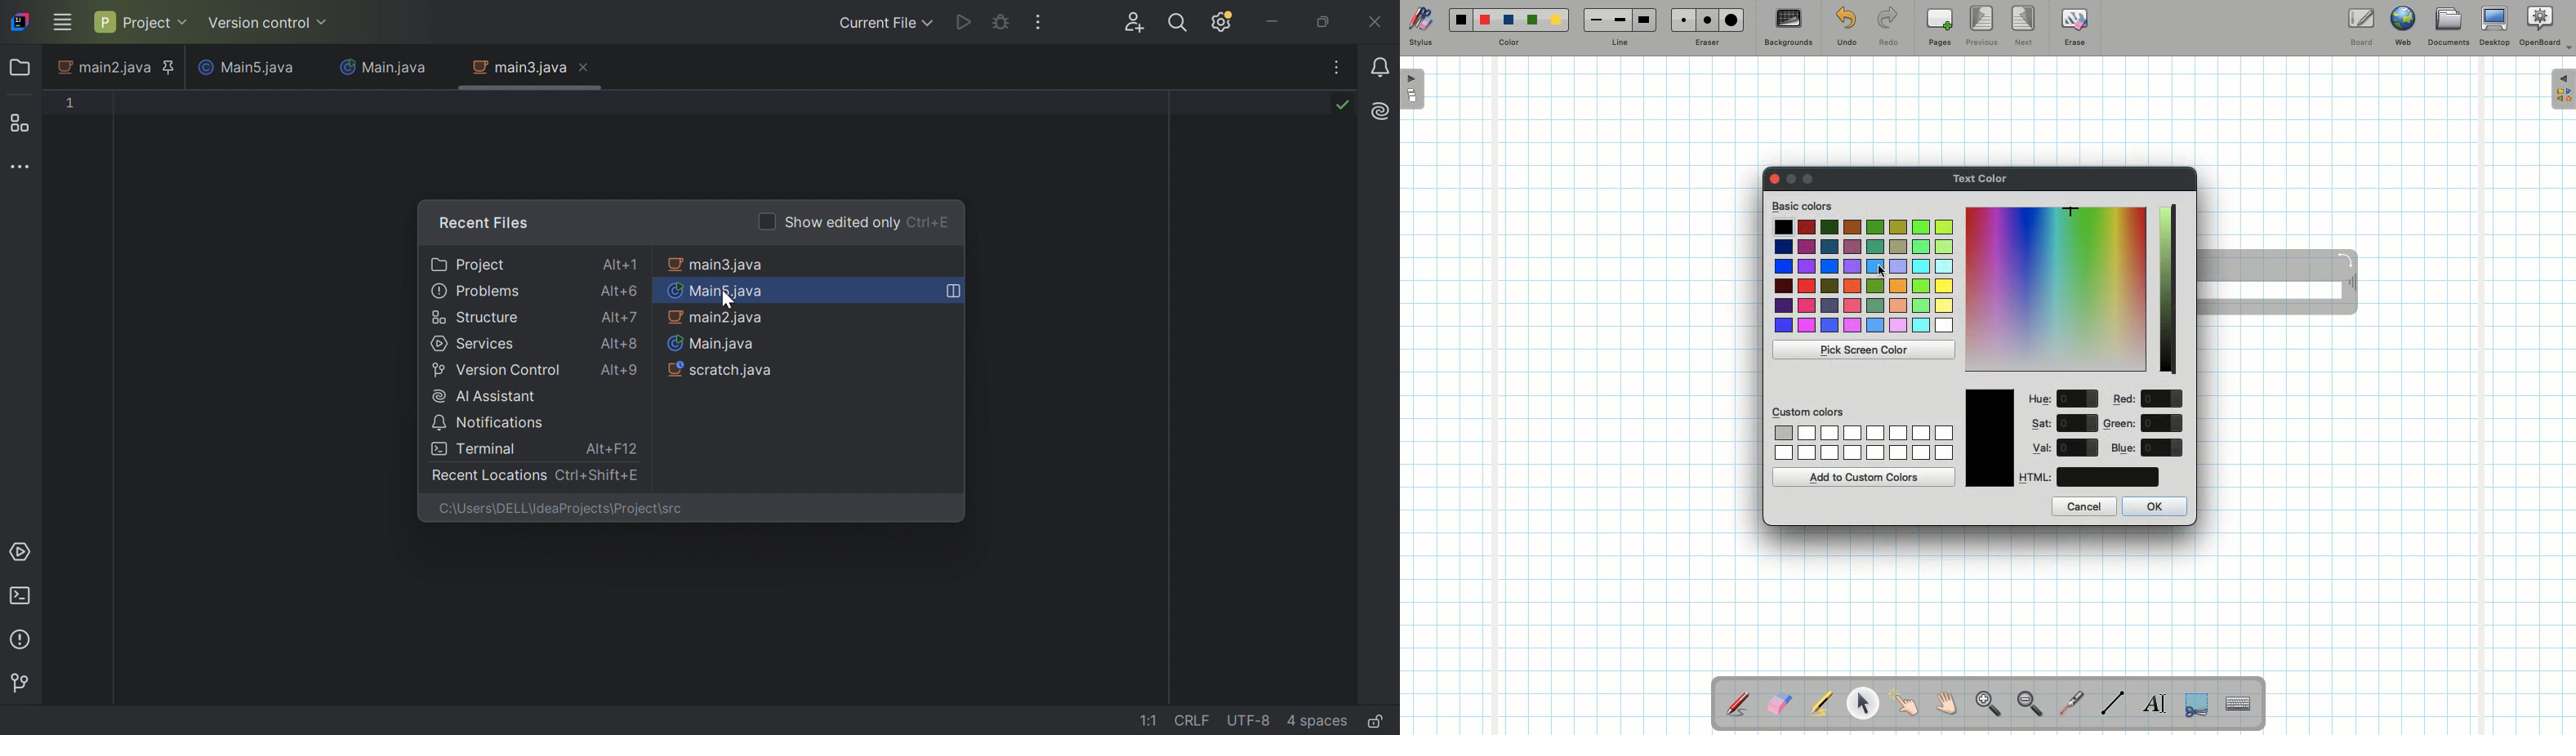 Image resolution: width=2576 pixels, height=756 pixels. Describe the element at coordinates (2402, 29) in the screenshot. I see `Web` at that location.